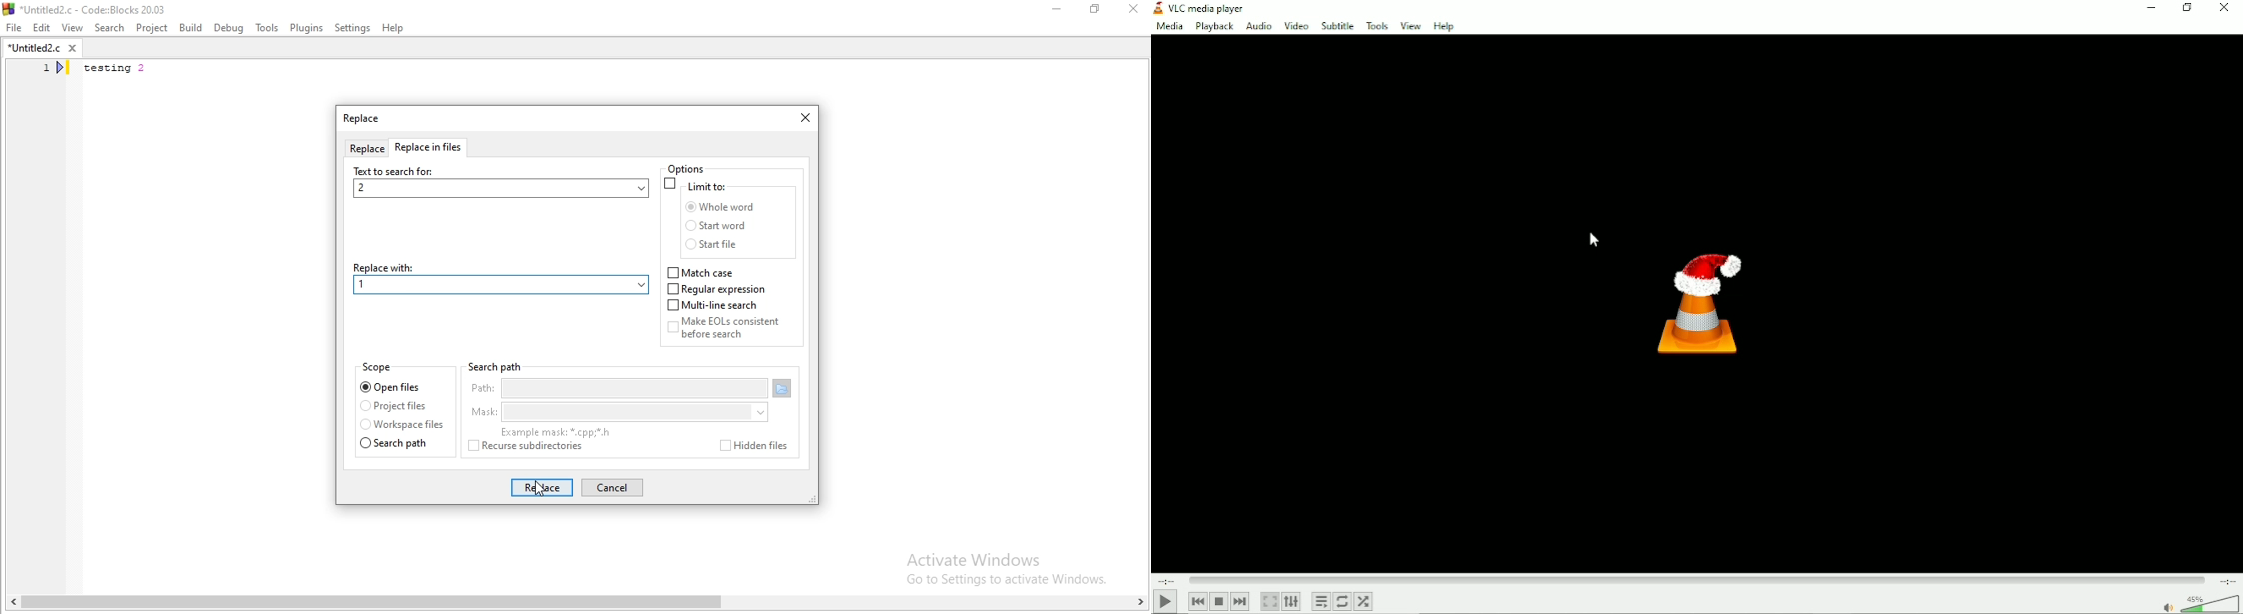  Describe the element at coordinates (2197, 603) in the screenshot. I see `Volume` at that location.